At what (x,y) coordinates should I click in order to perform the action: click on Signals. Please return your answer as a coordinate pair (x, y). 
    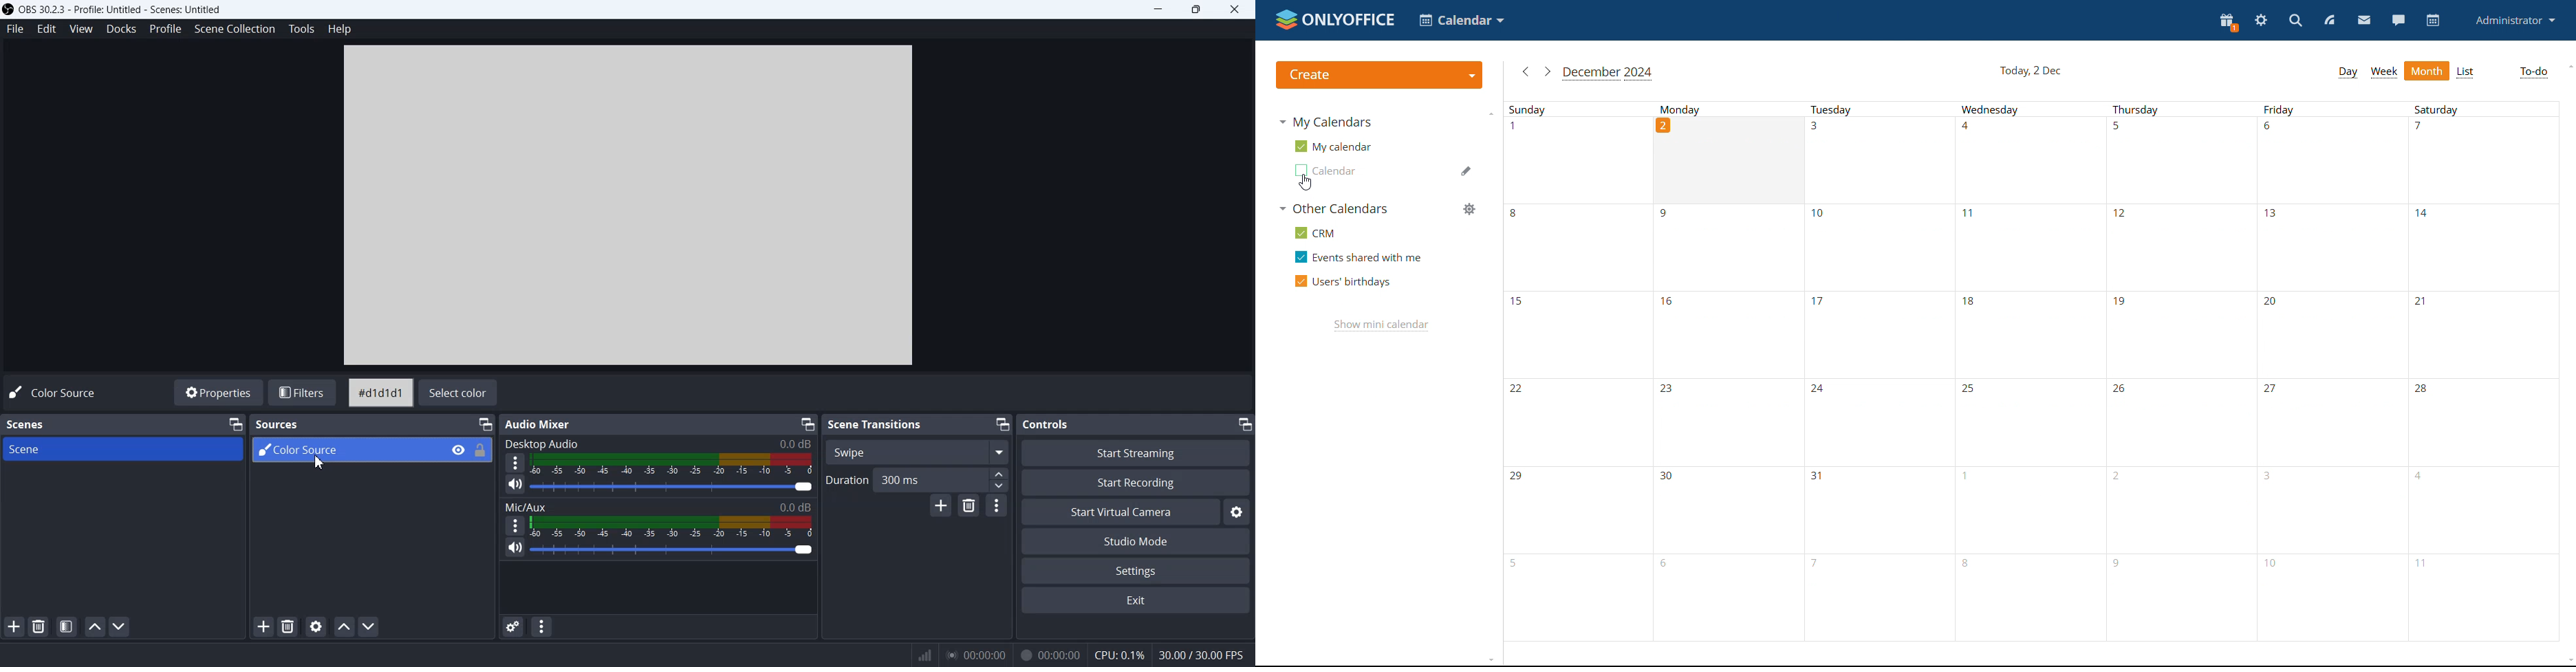
    Looking at the image, I should click on (918, 654).